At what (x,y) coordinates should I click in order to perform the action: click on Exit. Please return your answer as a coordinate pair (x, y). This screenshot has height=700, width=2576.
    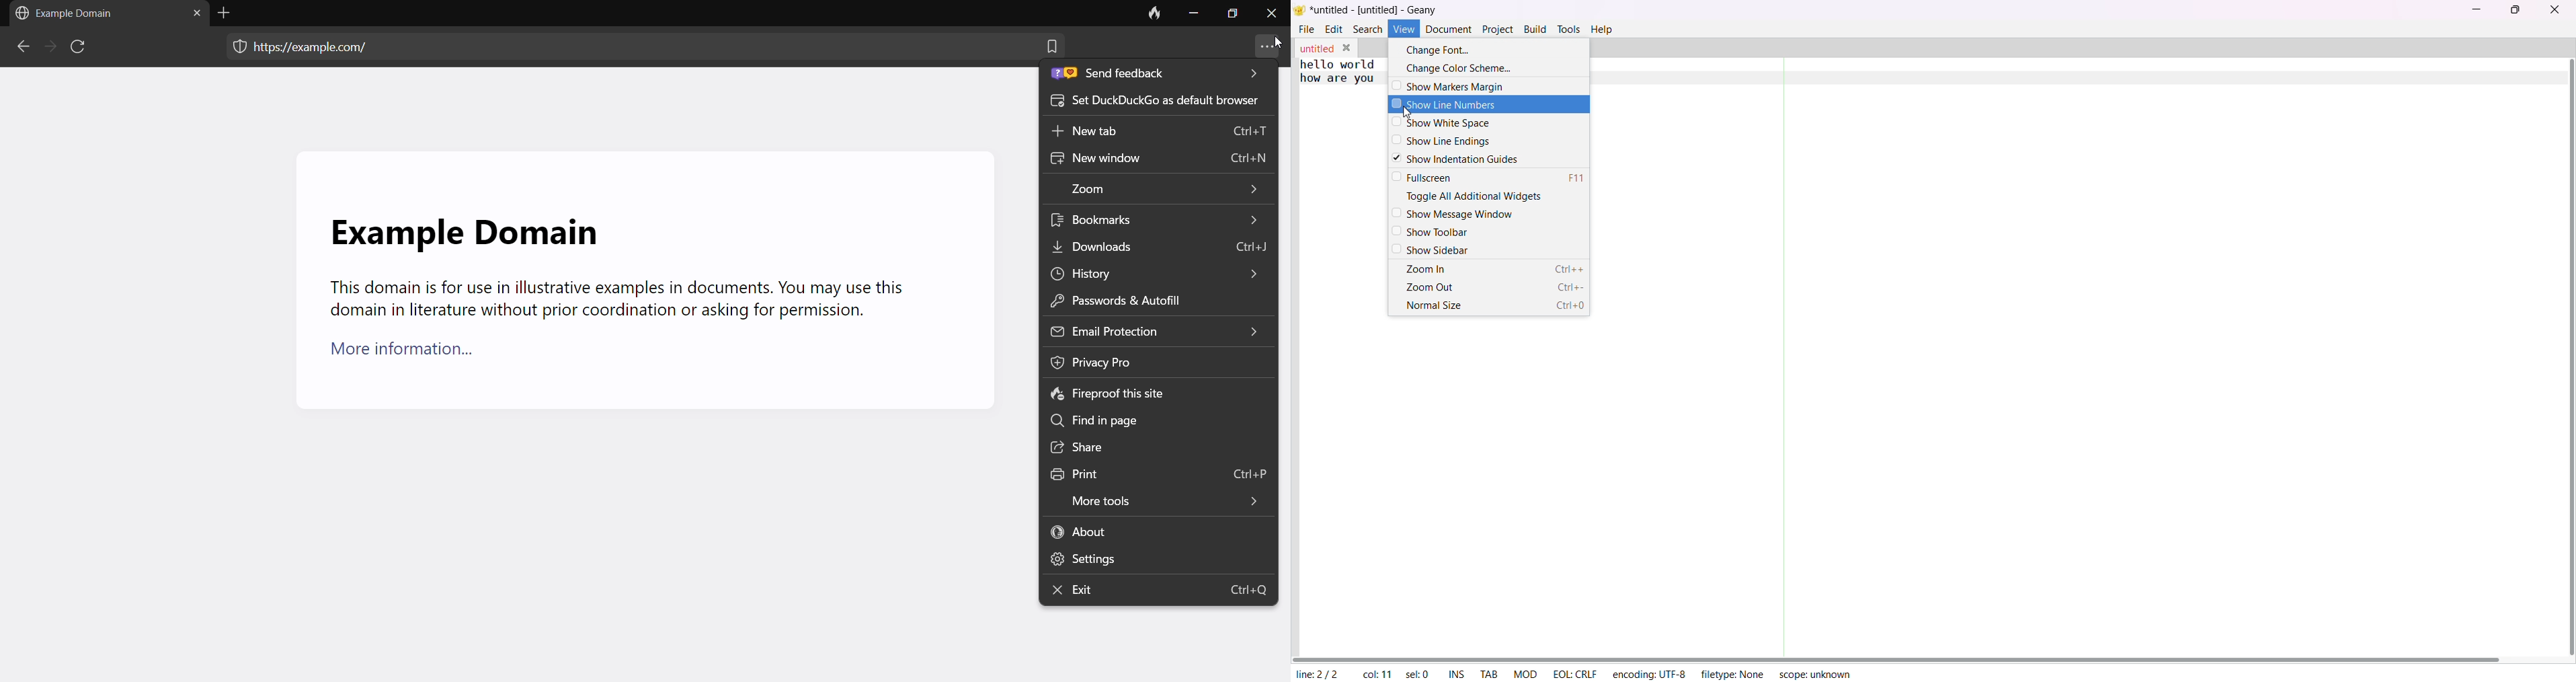
    Looking at the image, I should click on (1160, 591).